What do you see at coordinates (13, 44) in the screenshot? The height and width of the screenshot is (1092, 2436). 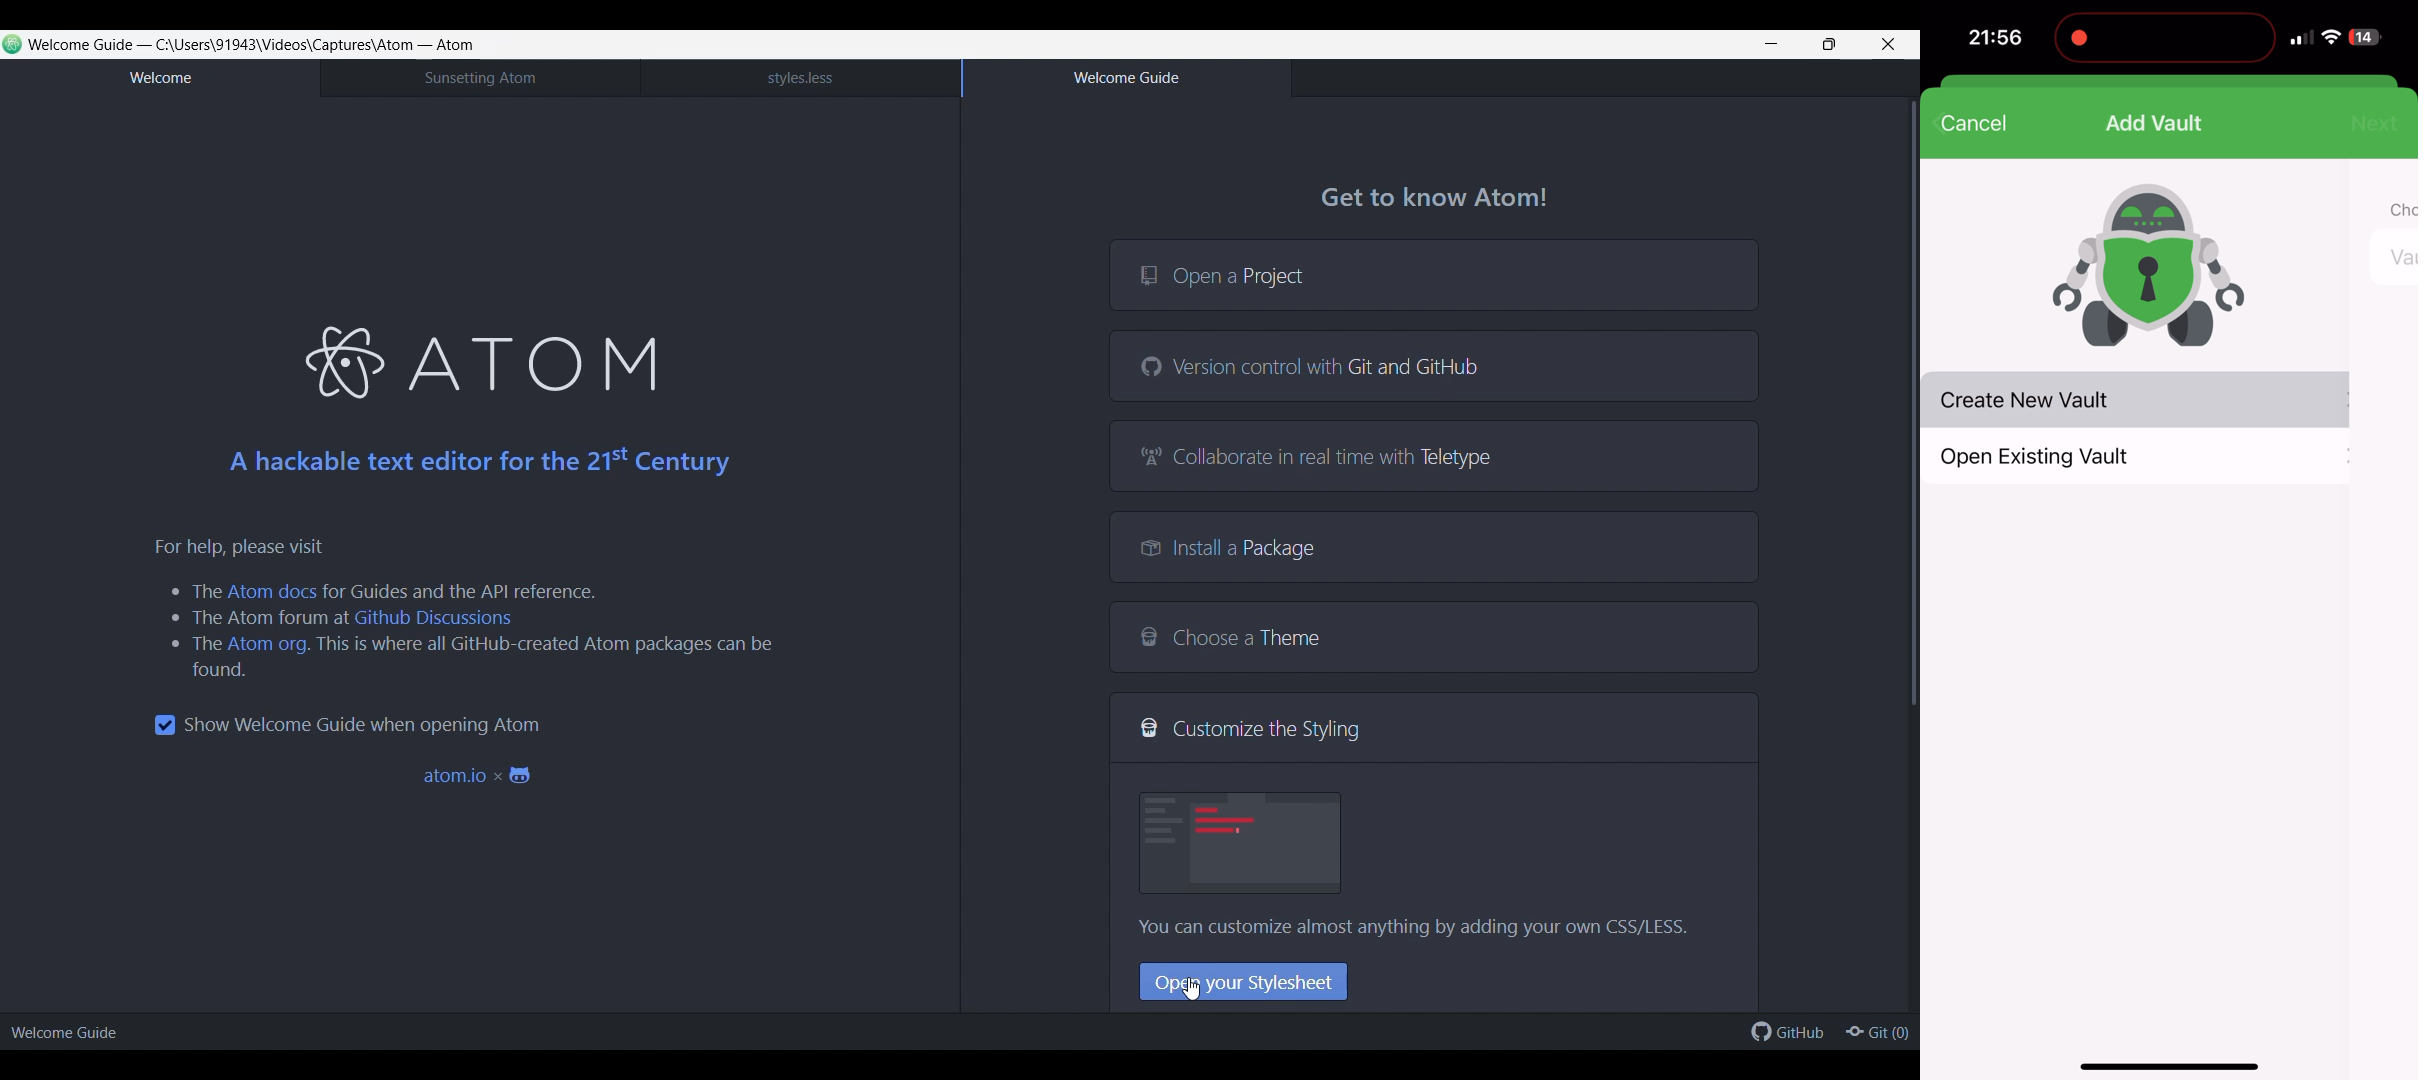 I see `Software logo` at bounding box center [13, 44].